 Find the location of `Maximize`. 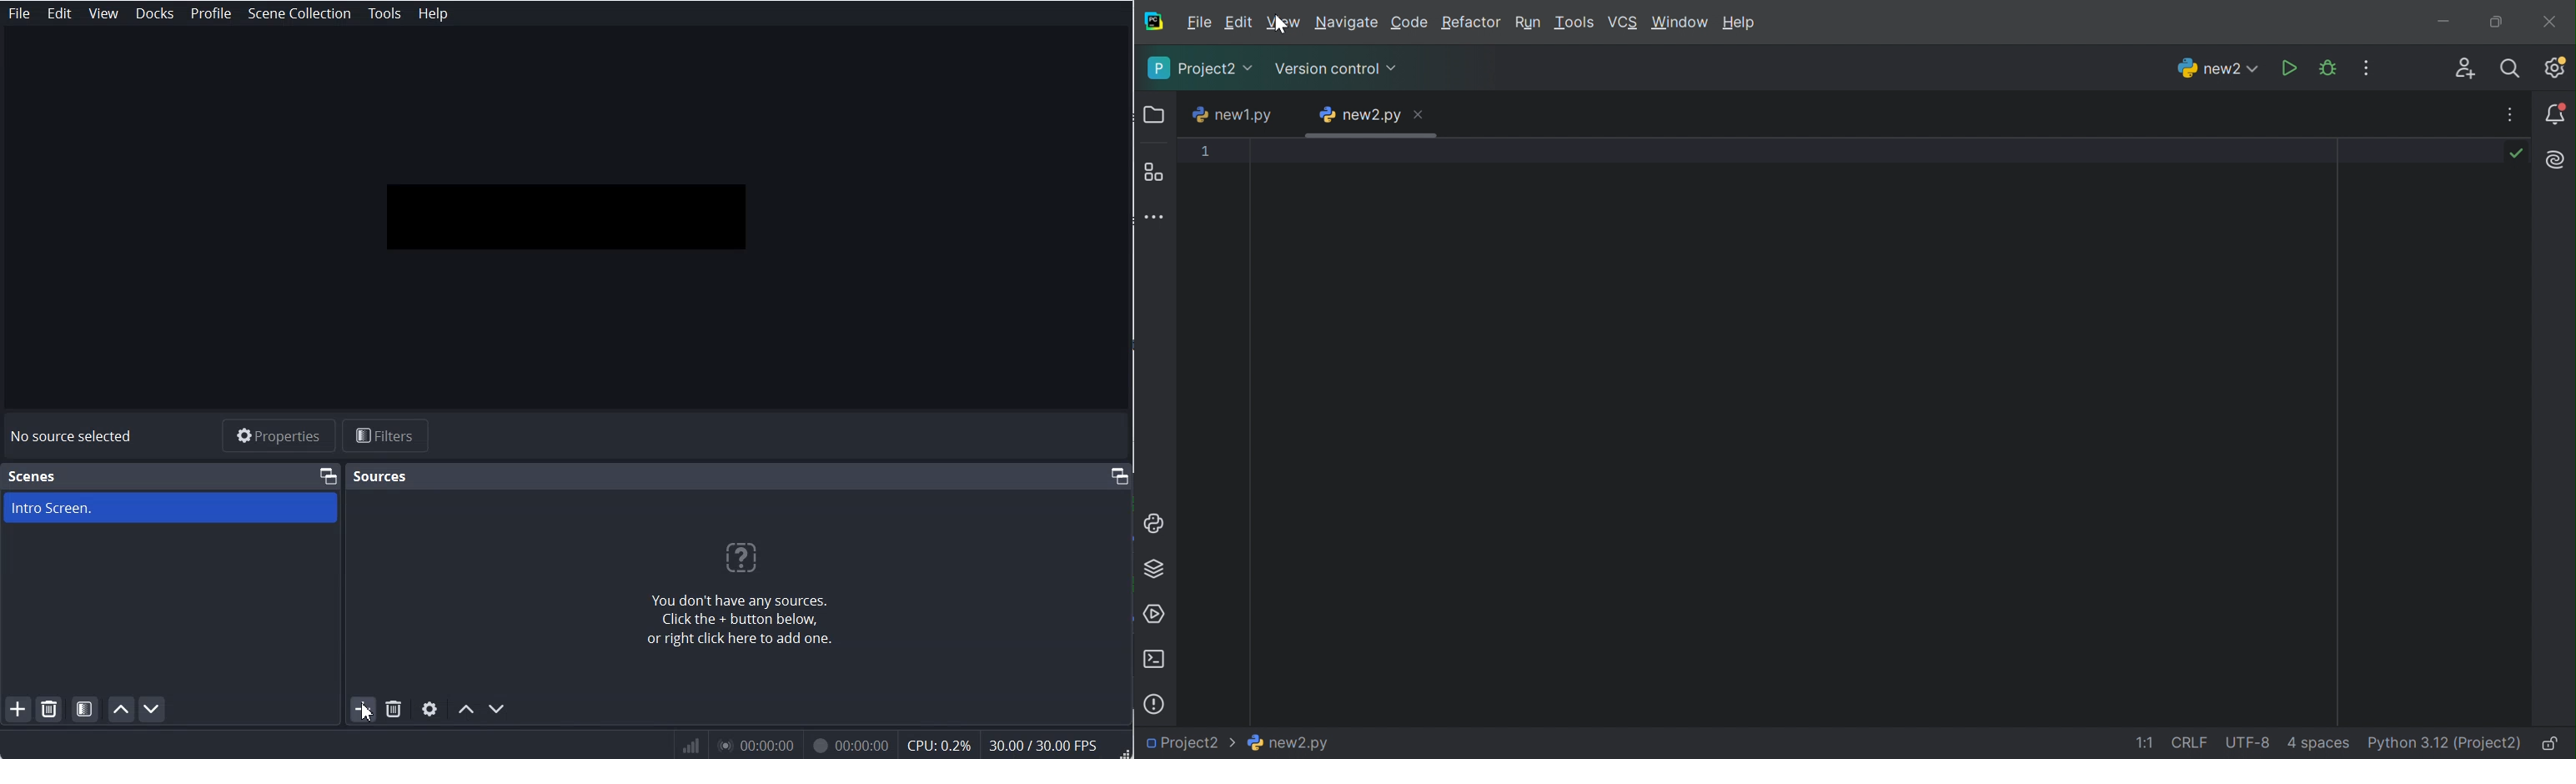

Maximize is located at coordinates (328, 475).